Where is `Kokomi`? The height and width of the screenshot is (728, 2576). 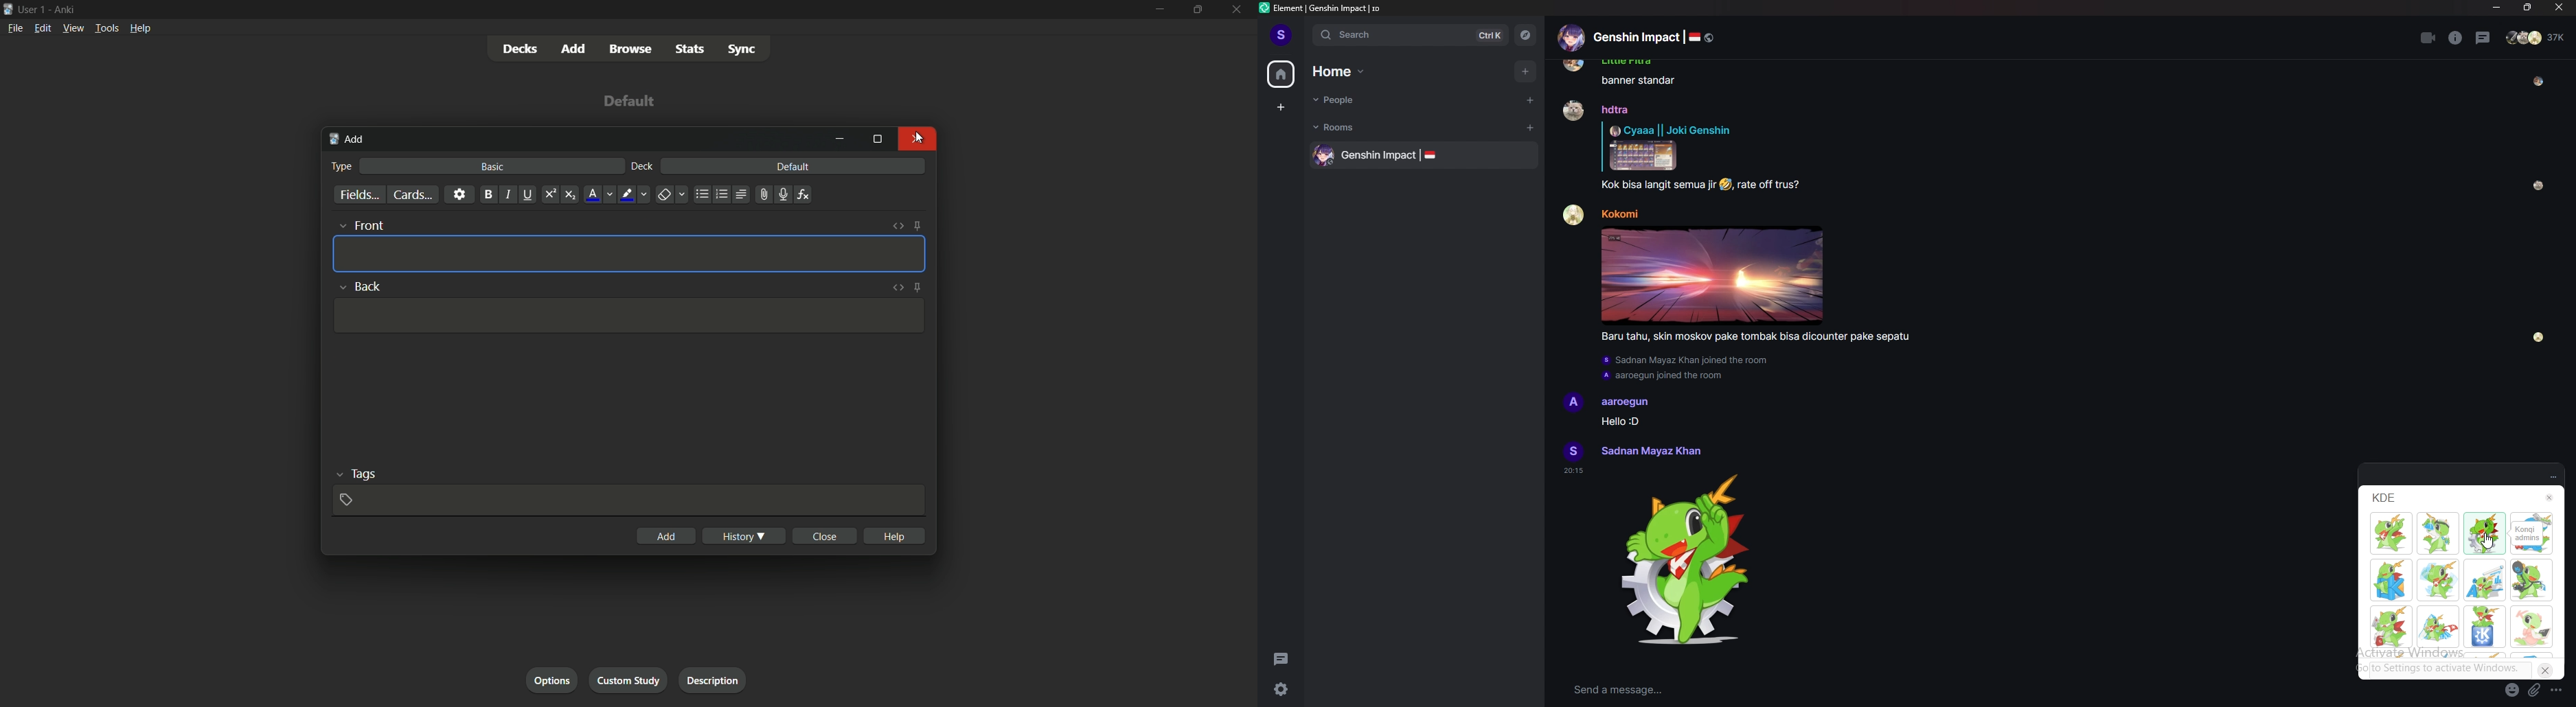
Kokomi is located at coordinates (1619, 213).